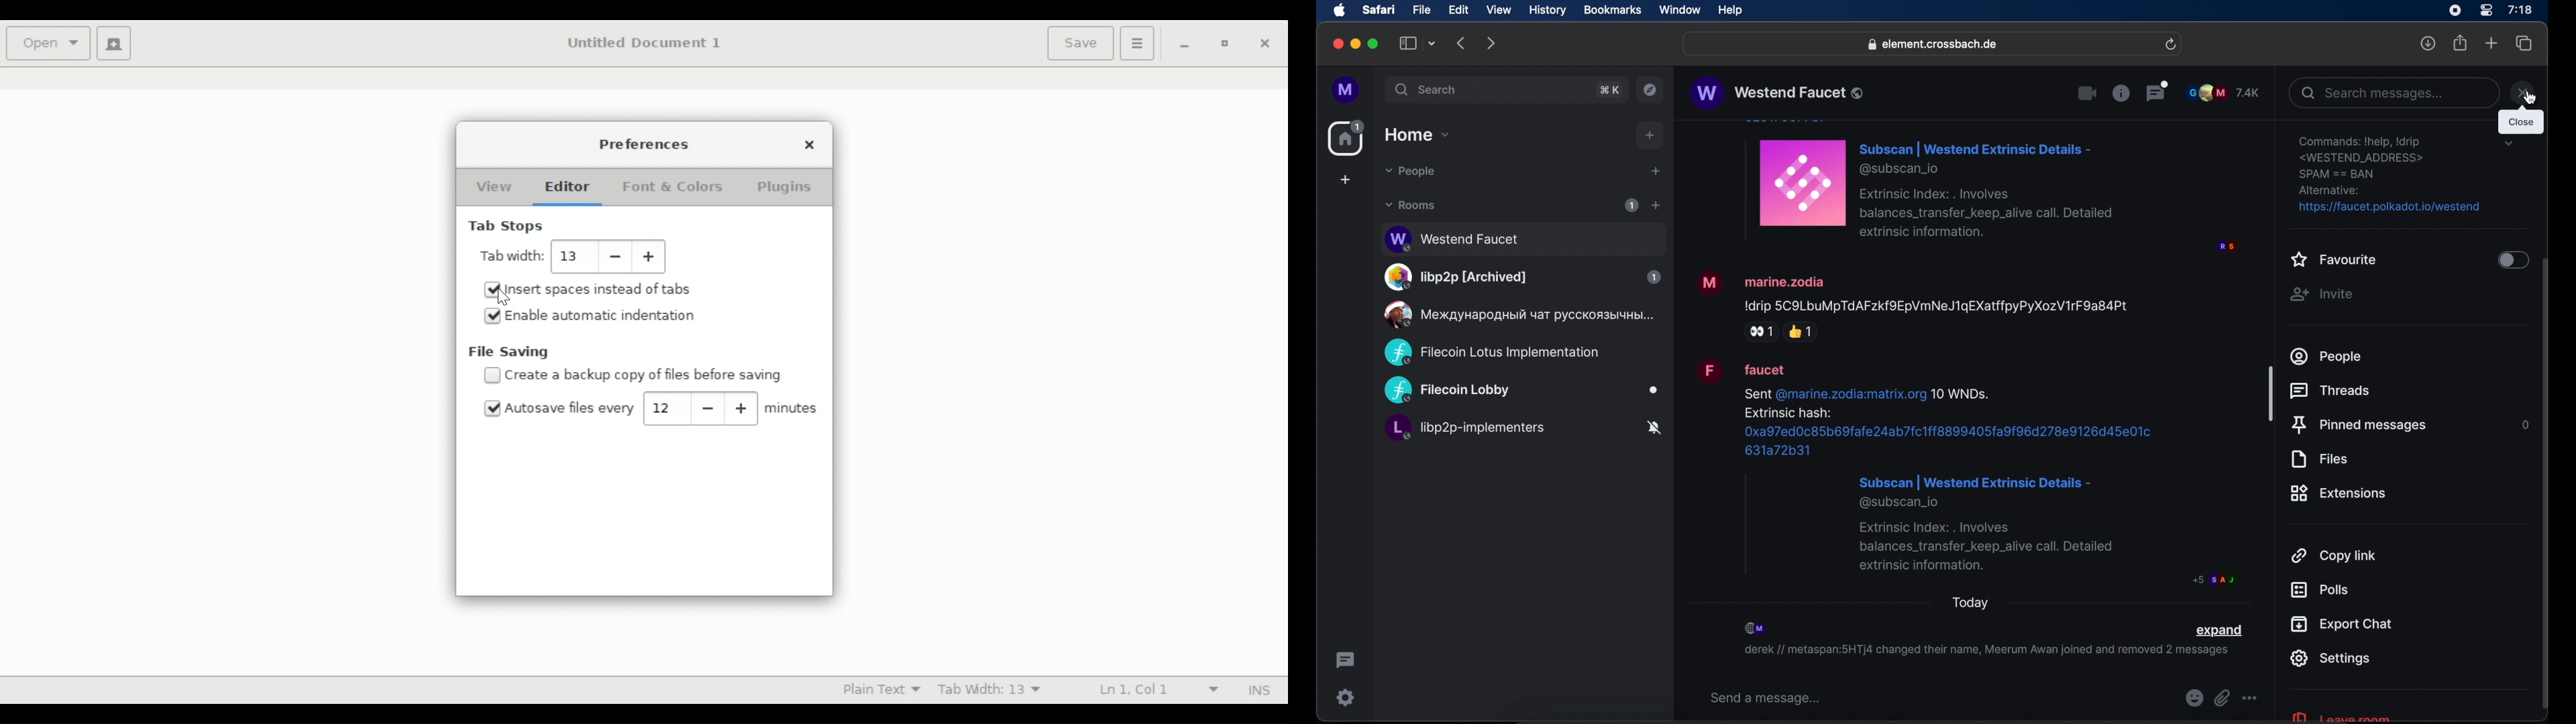  I want to click on create space, so click(1345, 180).